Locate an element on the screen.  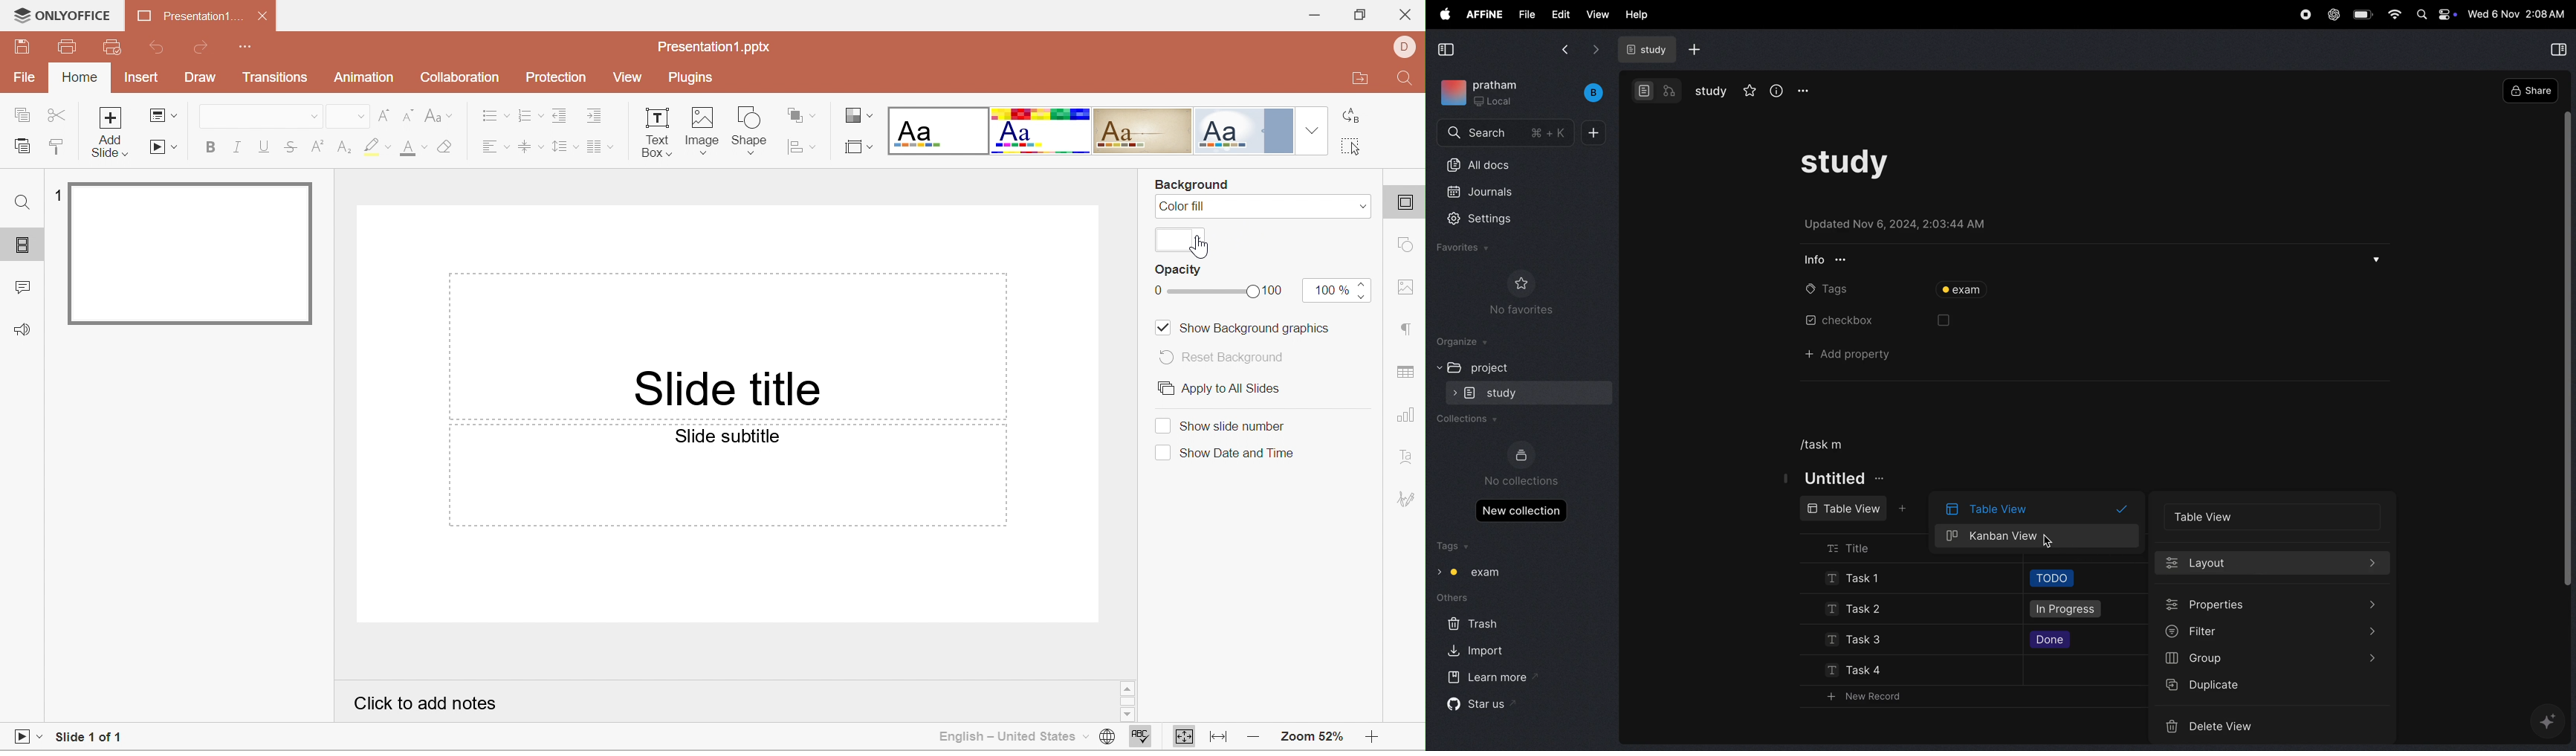
Subscript is located at coordinates (346, 149).